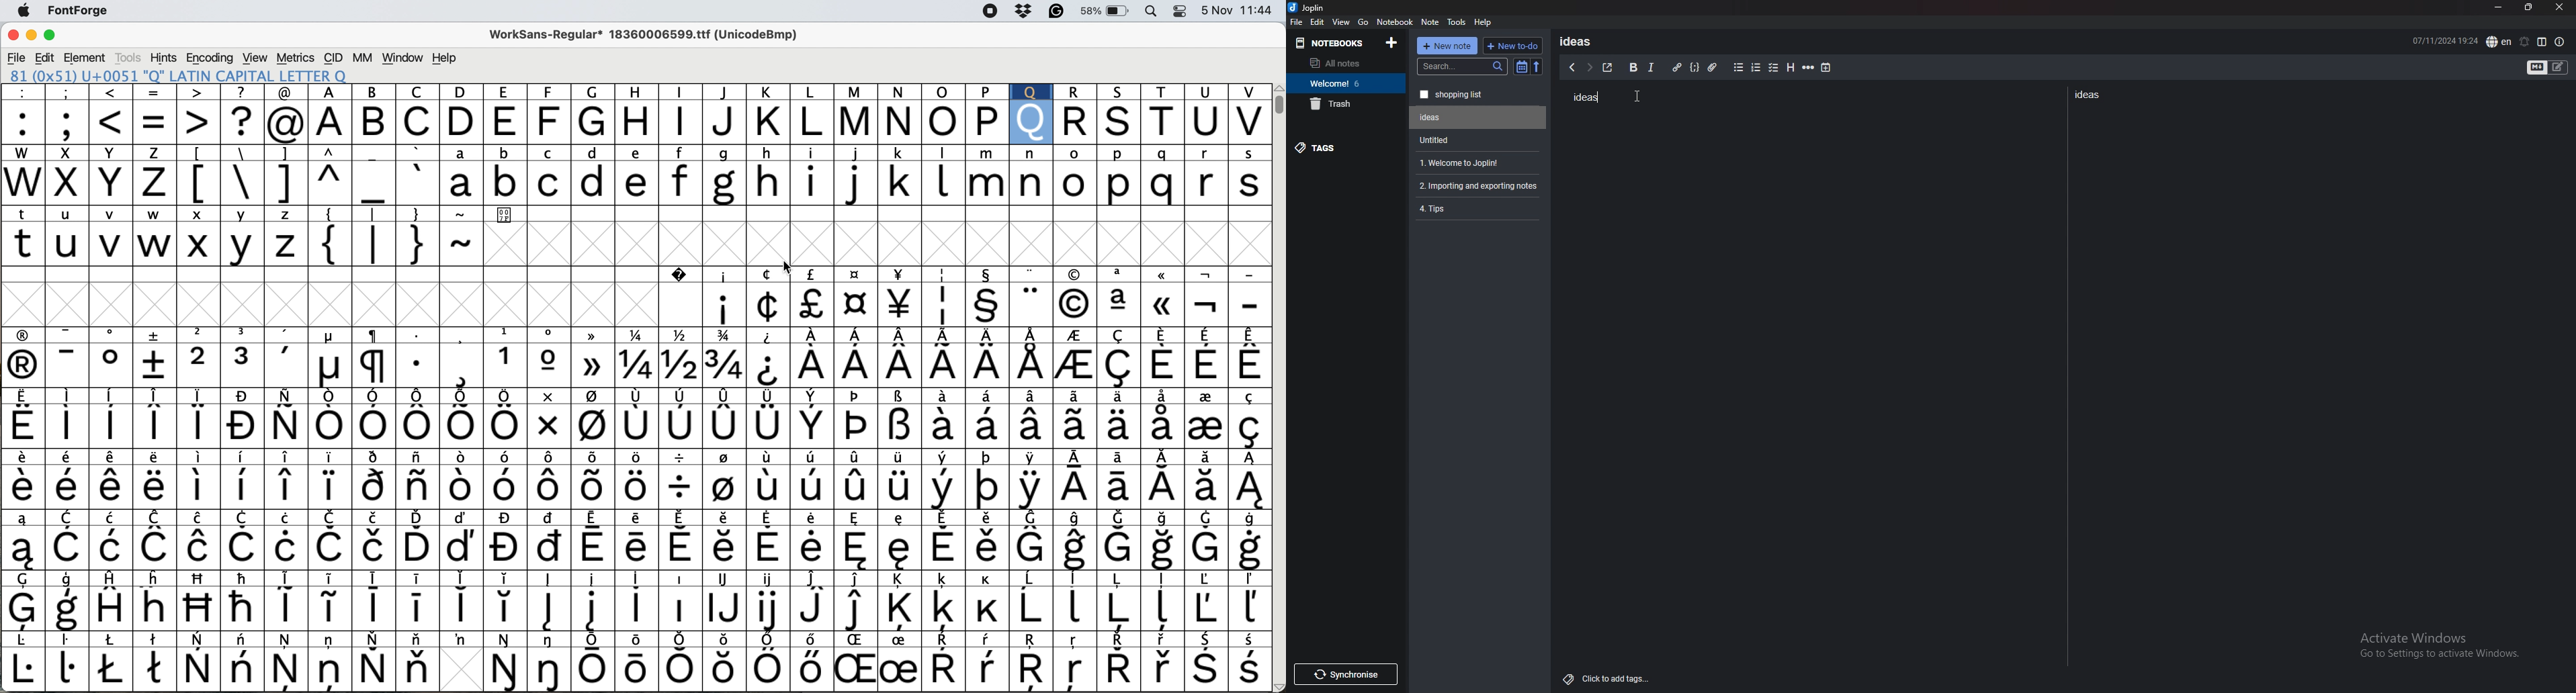 This screenshot has width=2576, height=700. I want to click on Tips, so click(1477, 207).